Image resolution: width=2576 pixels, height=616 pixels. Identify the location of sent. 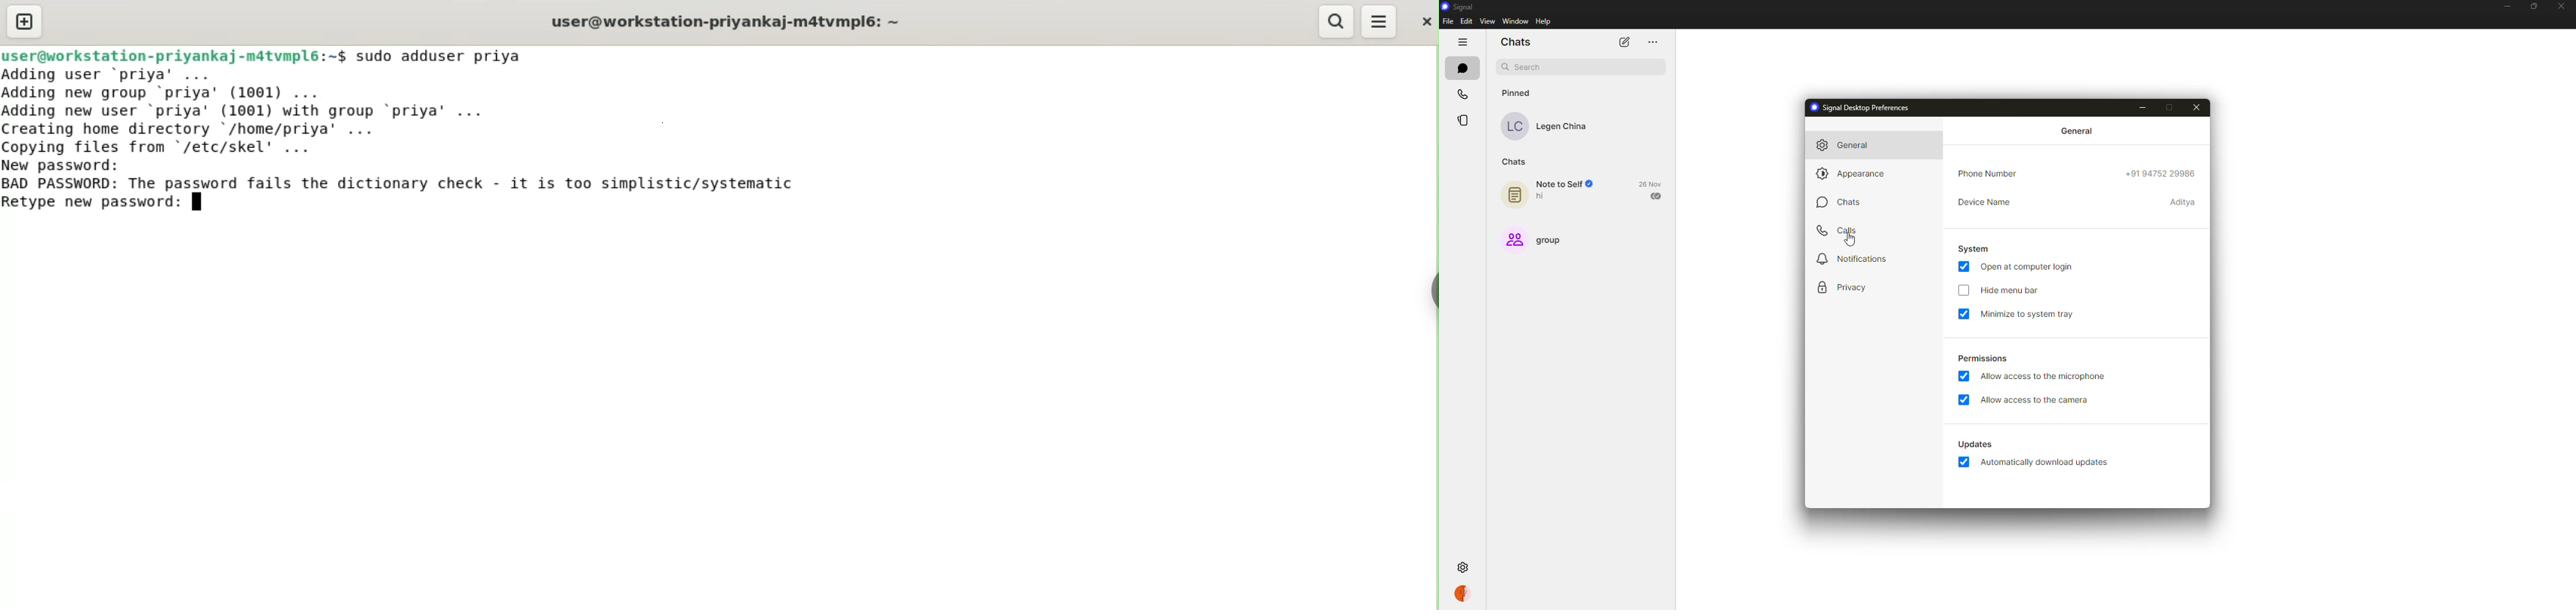
(1655, 196).